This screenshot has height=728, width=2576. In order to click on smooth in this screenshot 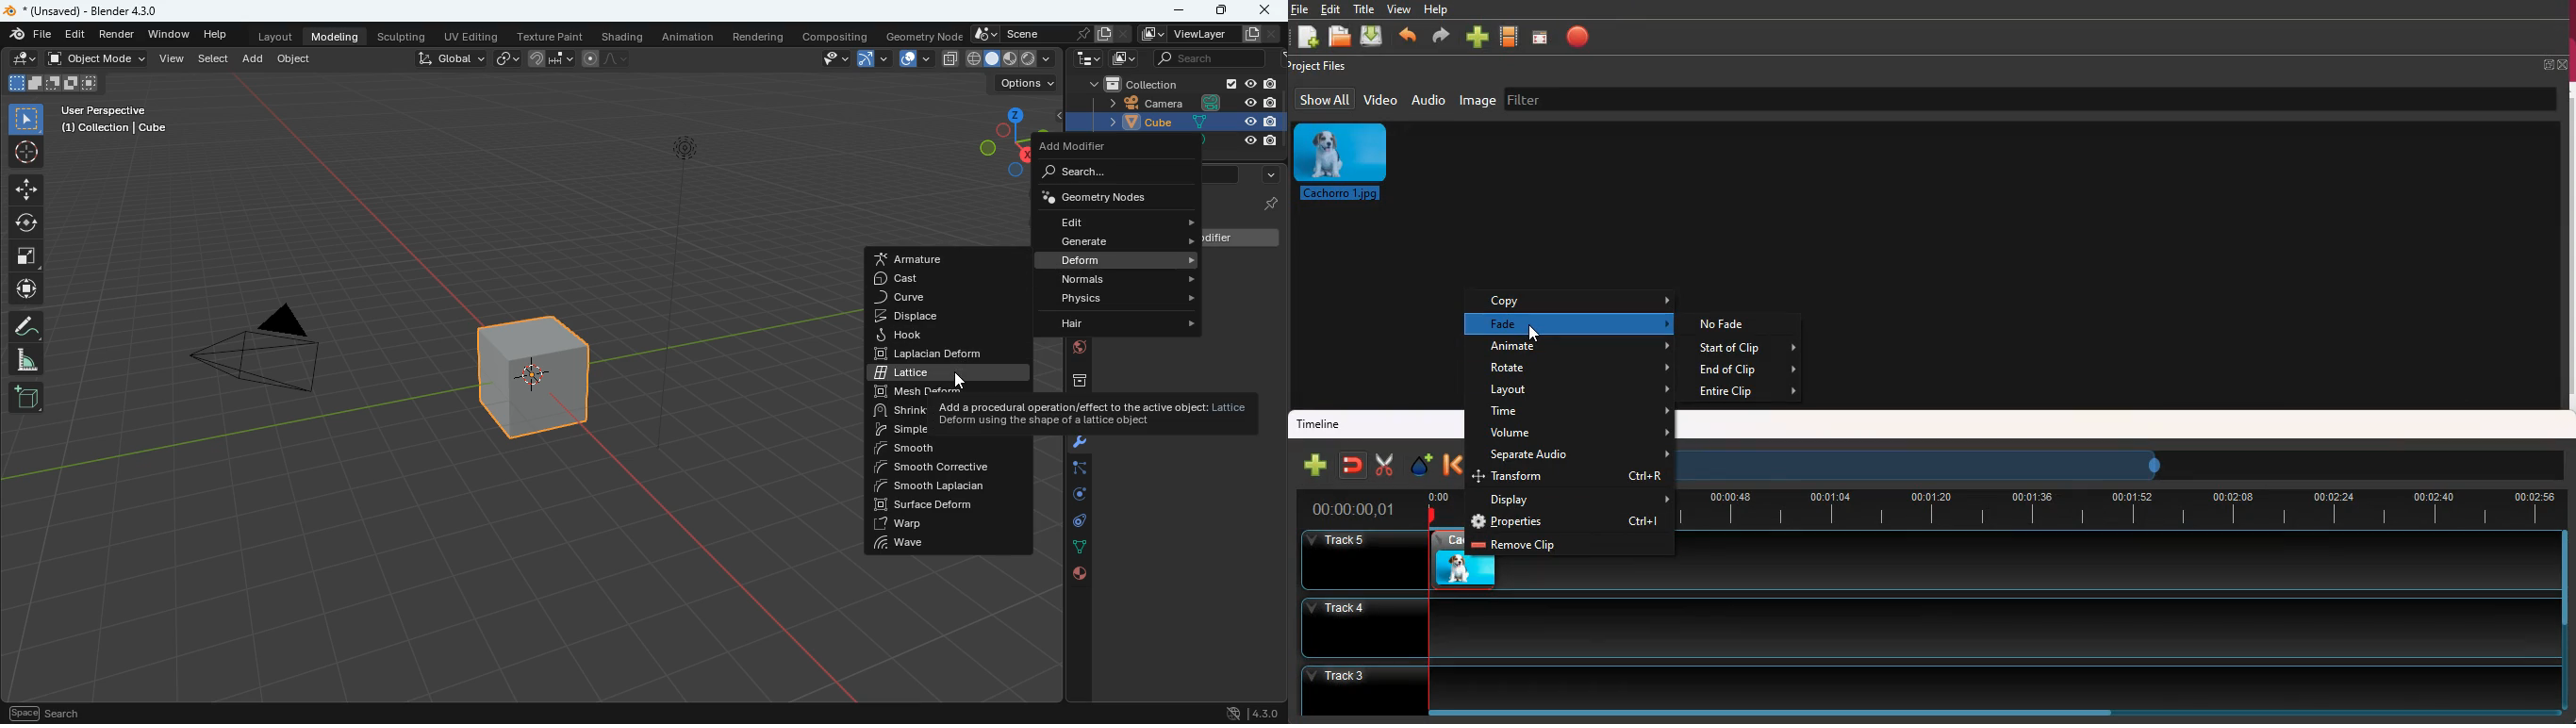, I will do `click(940, 451)`.